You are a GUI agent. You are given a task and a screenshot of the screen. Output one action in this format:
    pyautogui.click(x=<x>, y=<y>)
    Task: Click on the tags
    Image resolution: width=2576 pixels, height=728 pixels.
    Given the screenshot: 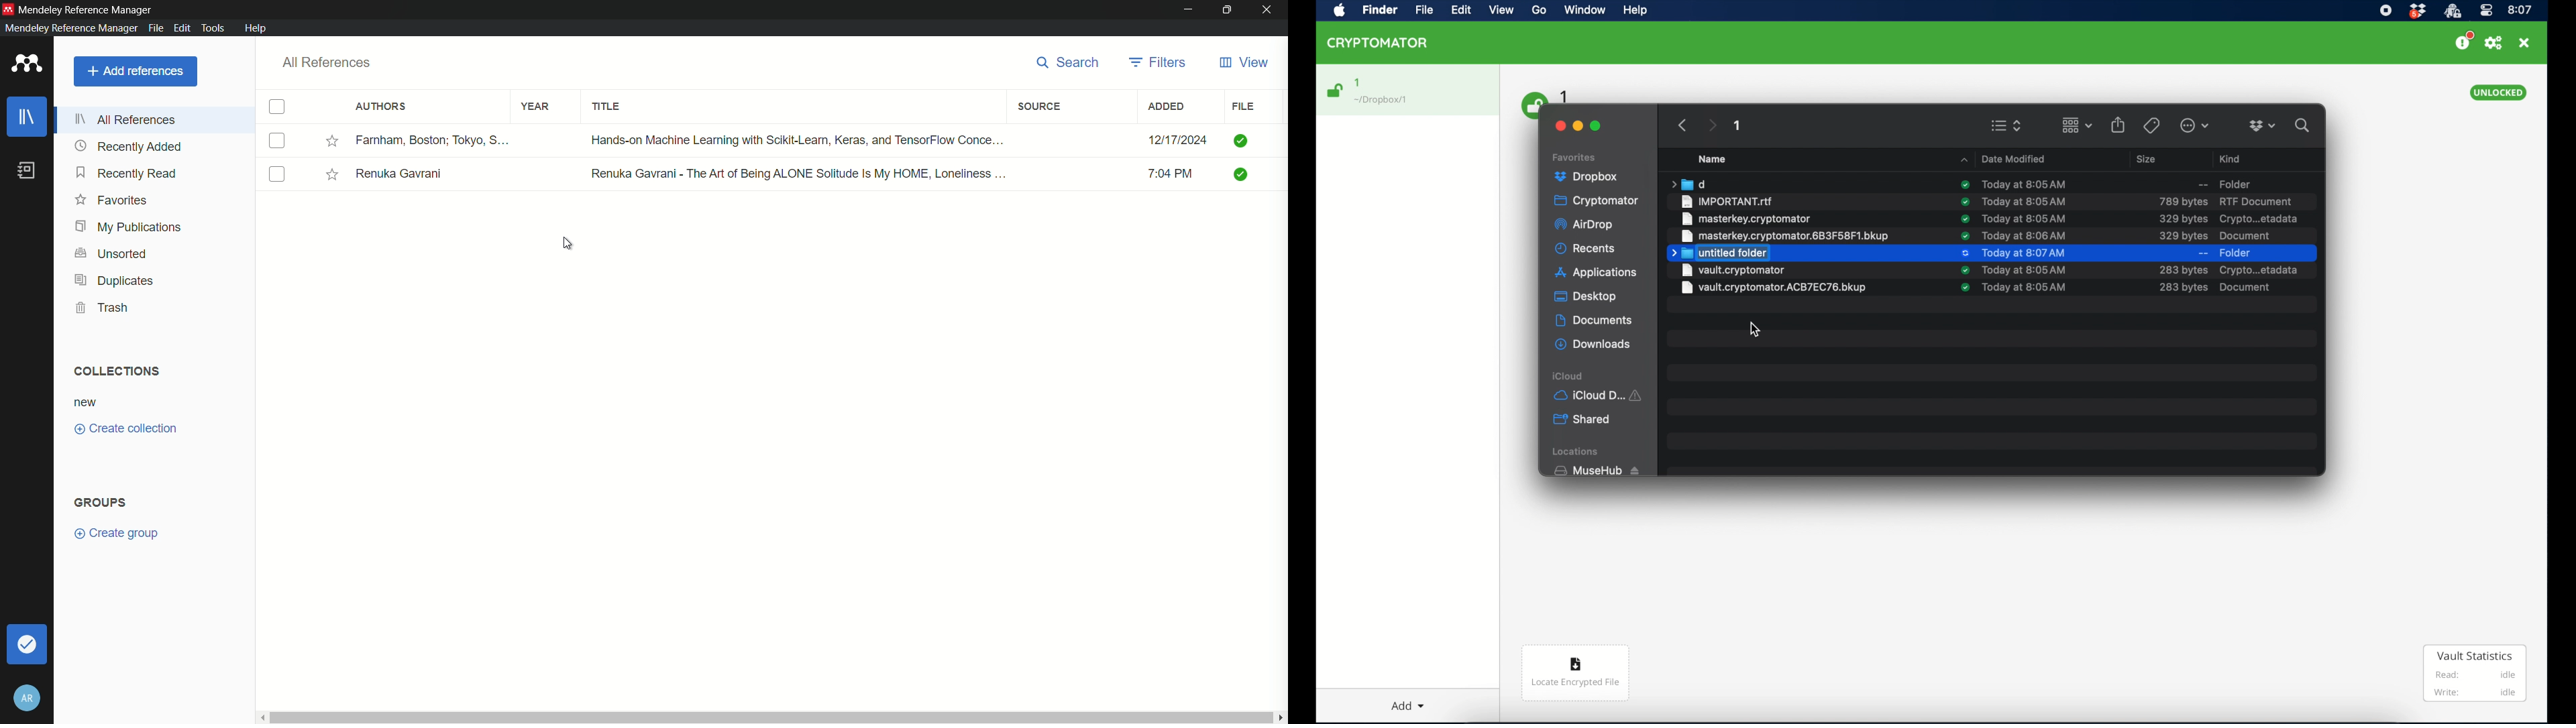 What is the action you would take?
    pyautogui.click(x=2151, y=125)
    